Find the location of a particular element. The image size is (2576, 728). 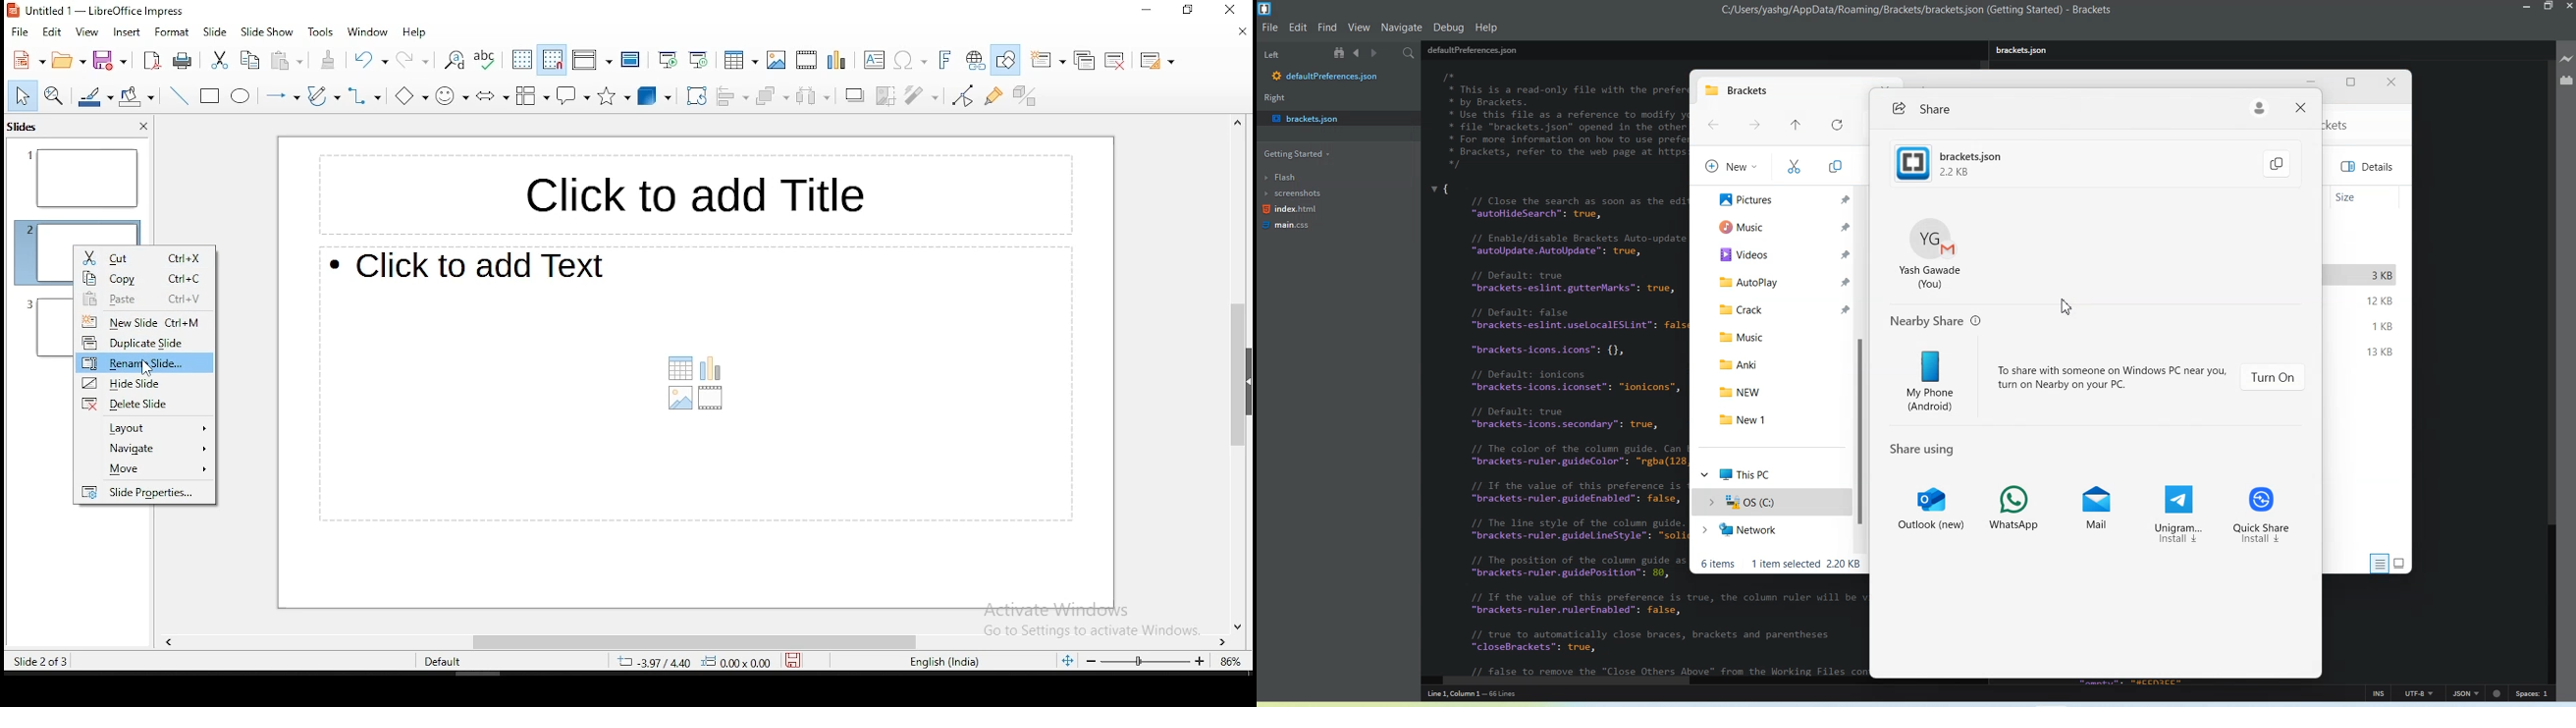

close window is located at coordinates (1236, 10).